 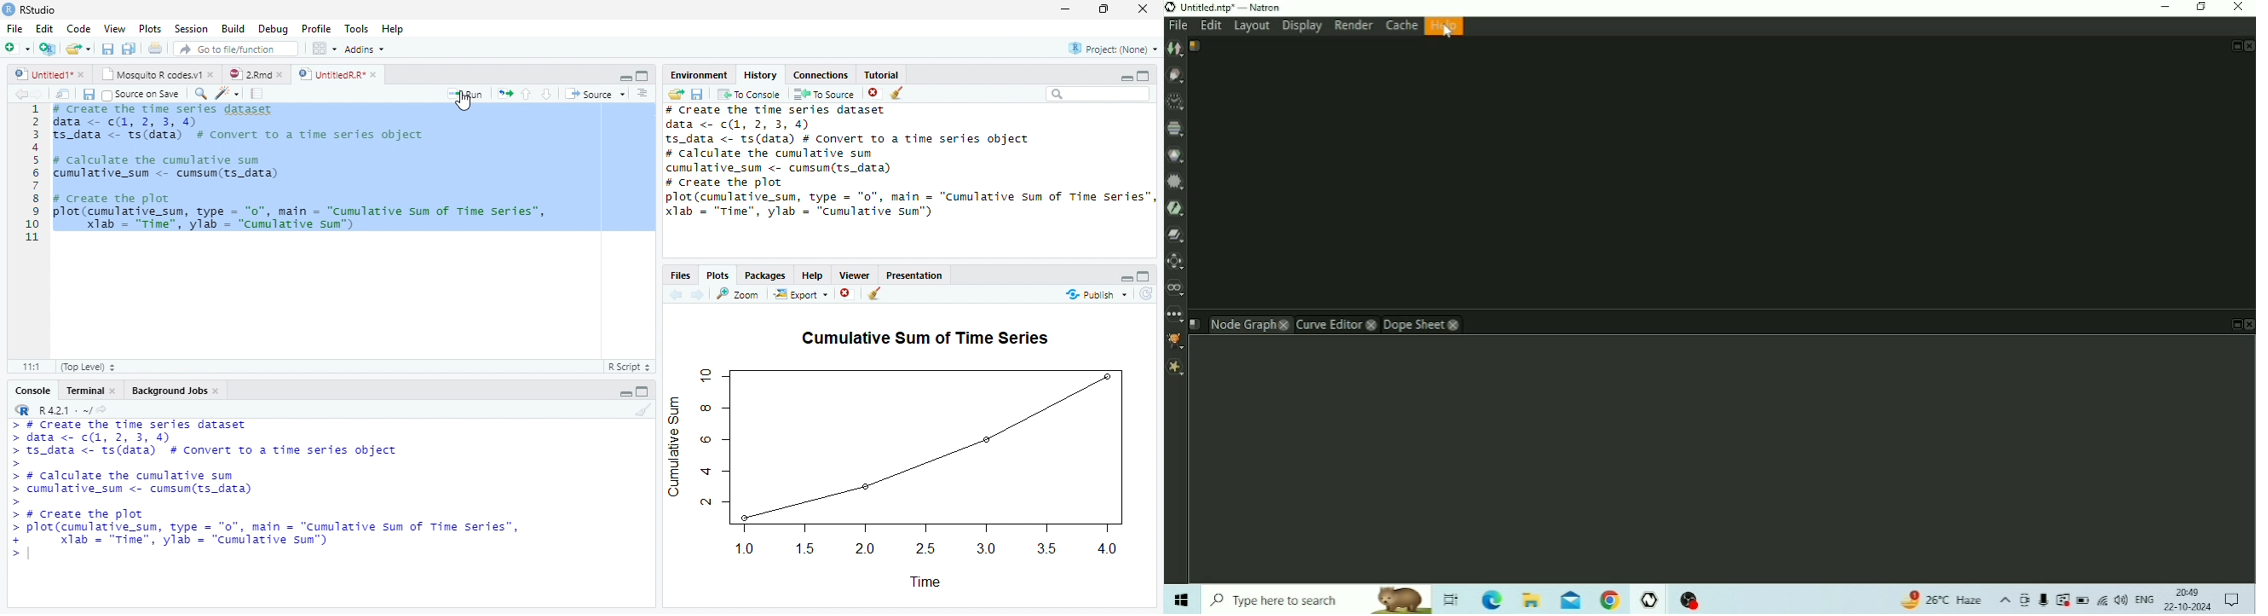 What do you see at coordinates (679, 97) in the screenshot?
I see `Load Workspace` at bounding box center [679, 97].